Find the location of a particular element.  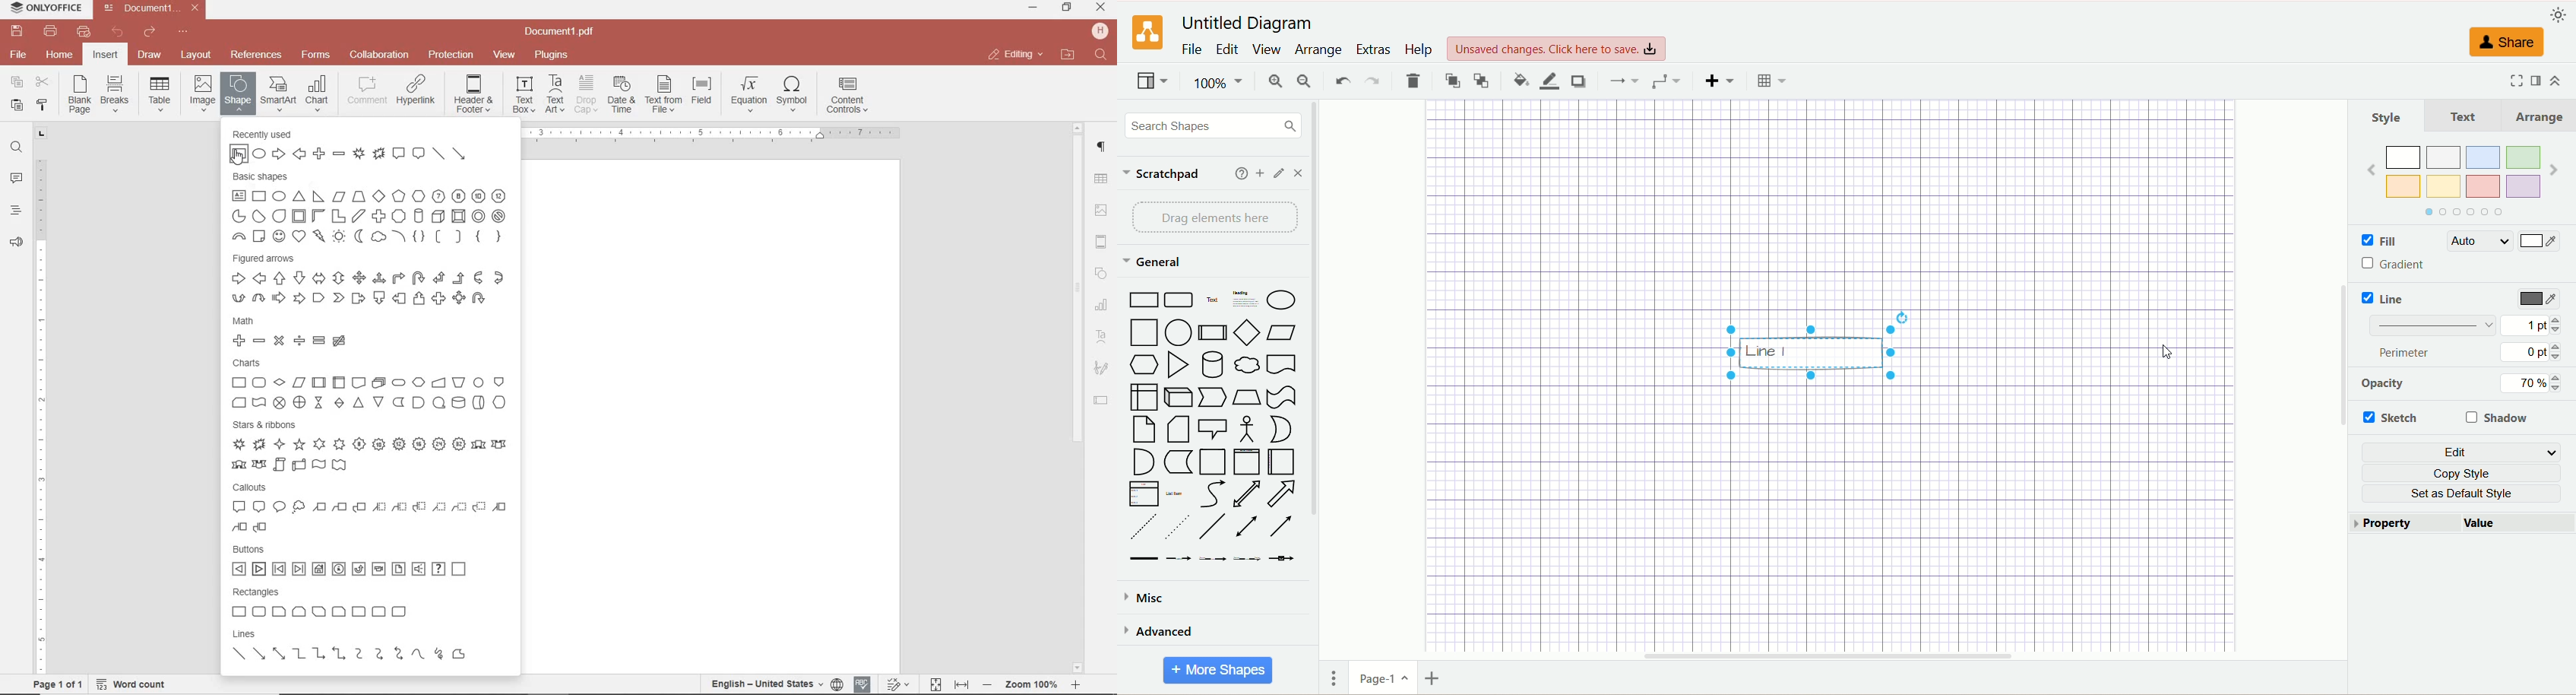

search shapes is located at coordinates (1209, 125).